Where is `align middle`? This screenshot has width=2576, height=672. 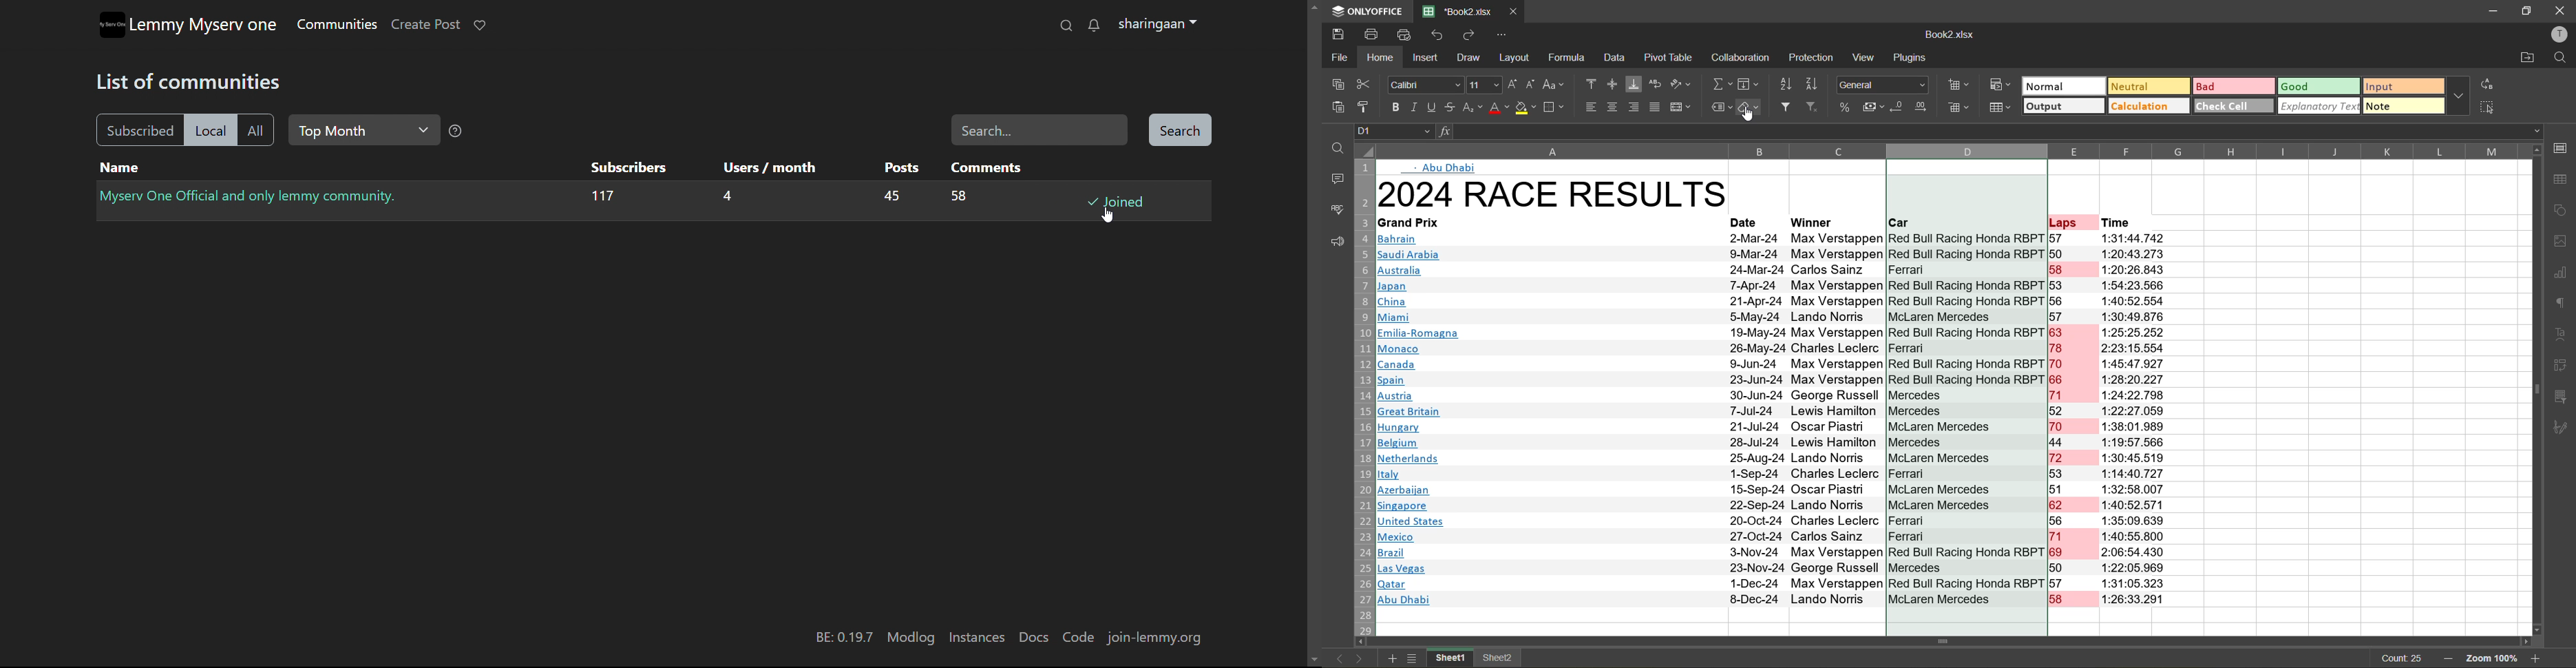
align middle is located at coordinates (1612, 85).